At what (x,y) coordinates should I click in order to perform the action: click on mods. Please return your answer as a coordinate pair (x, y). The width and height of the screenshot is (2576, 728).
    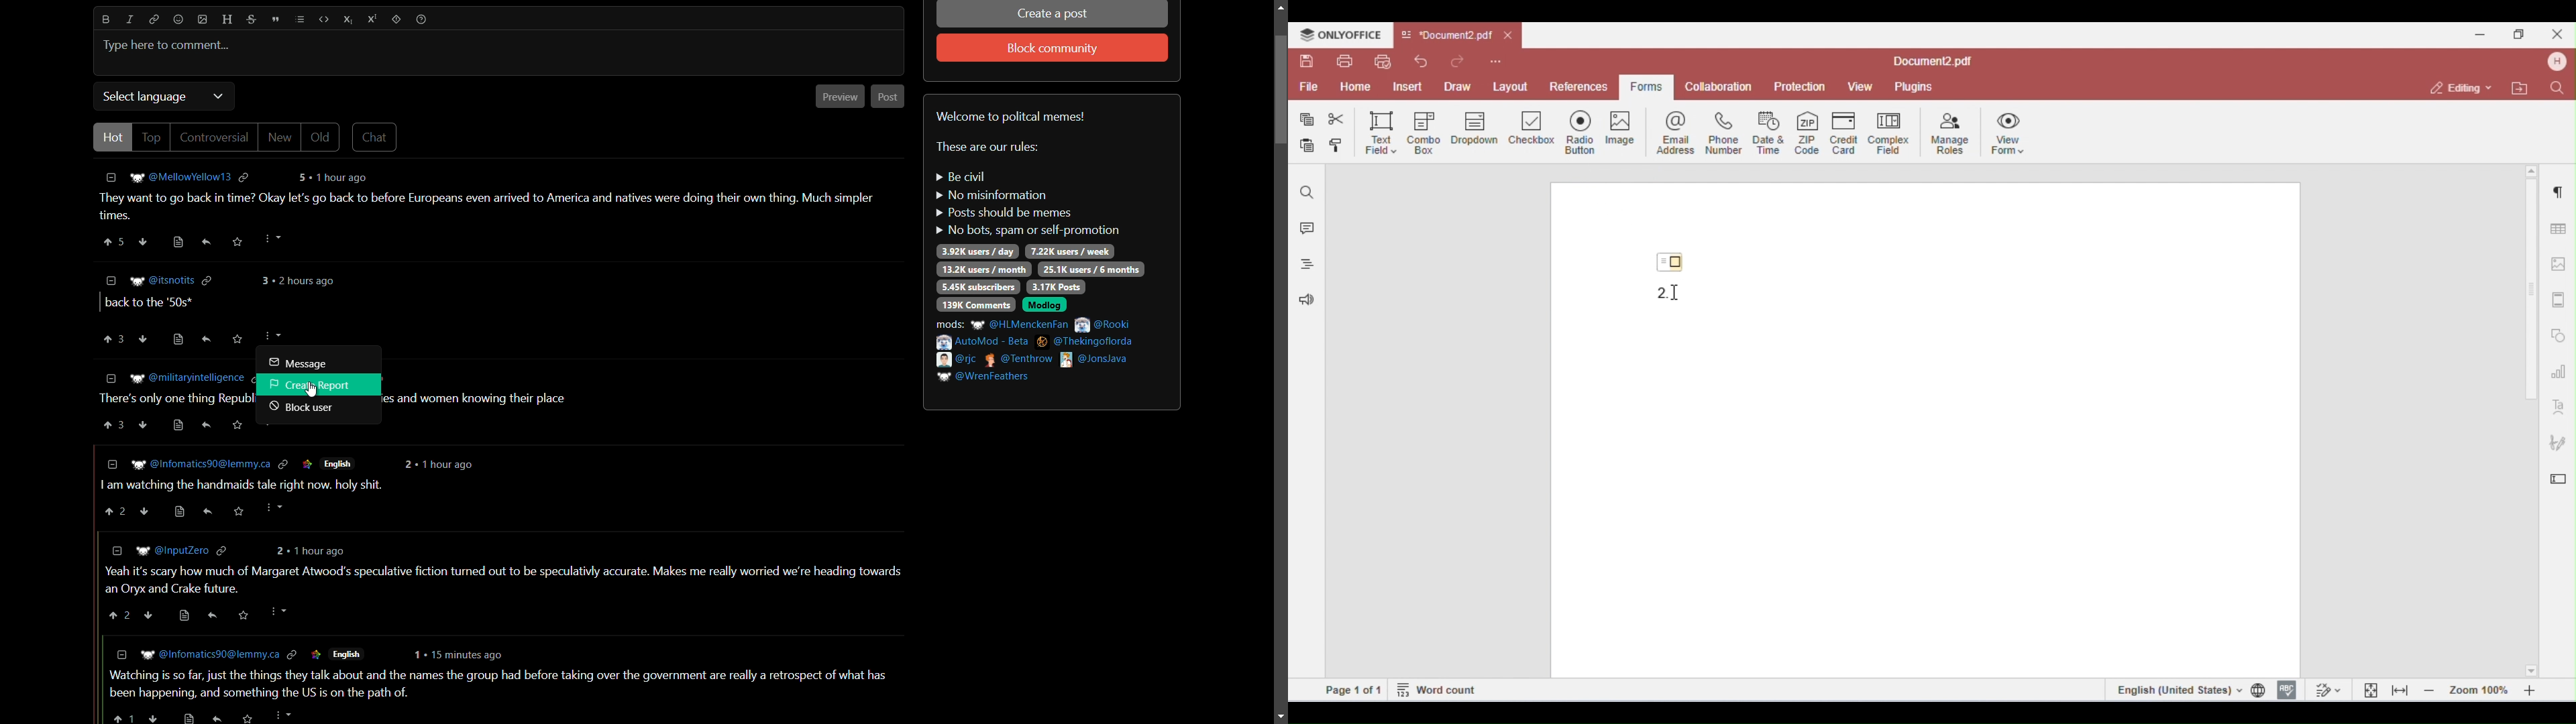
    Looking at the image, I should click on (1037, 350).